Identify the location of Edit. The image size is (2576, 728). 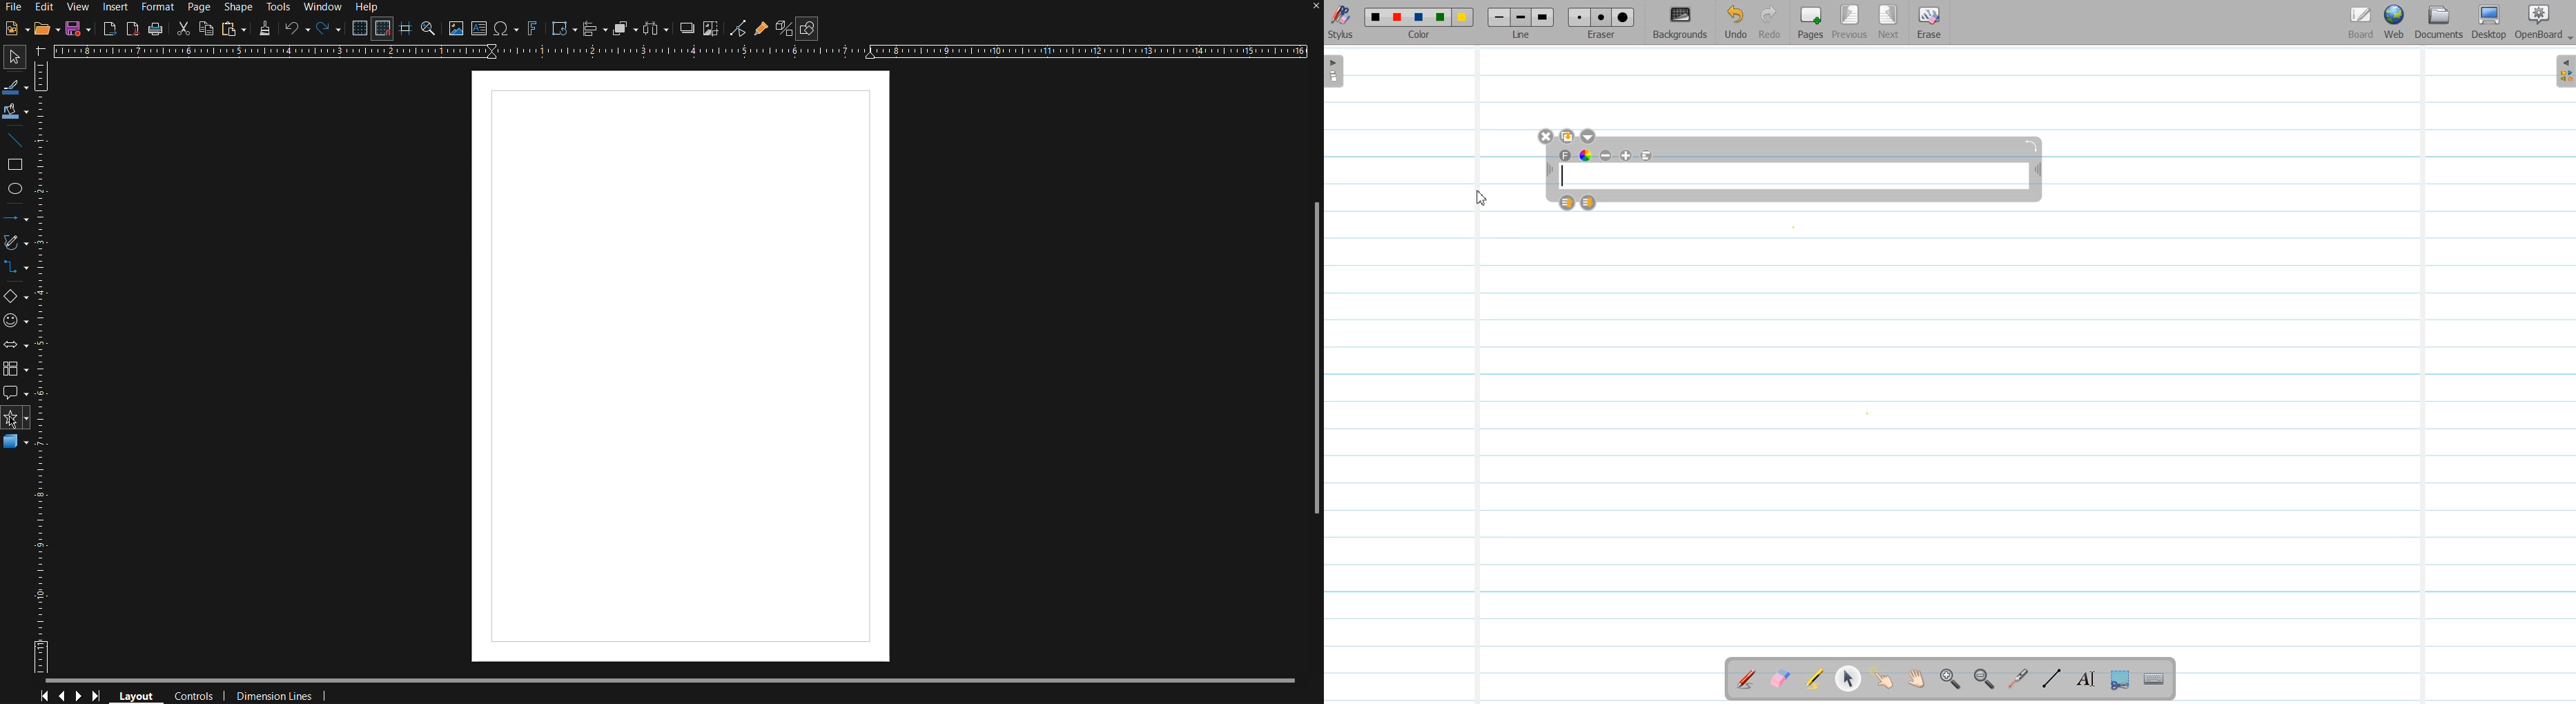
(48, 8).